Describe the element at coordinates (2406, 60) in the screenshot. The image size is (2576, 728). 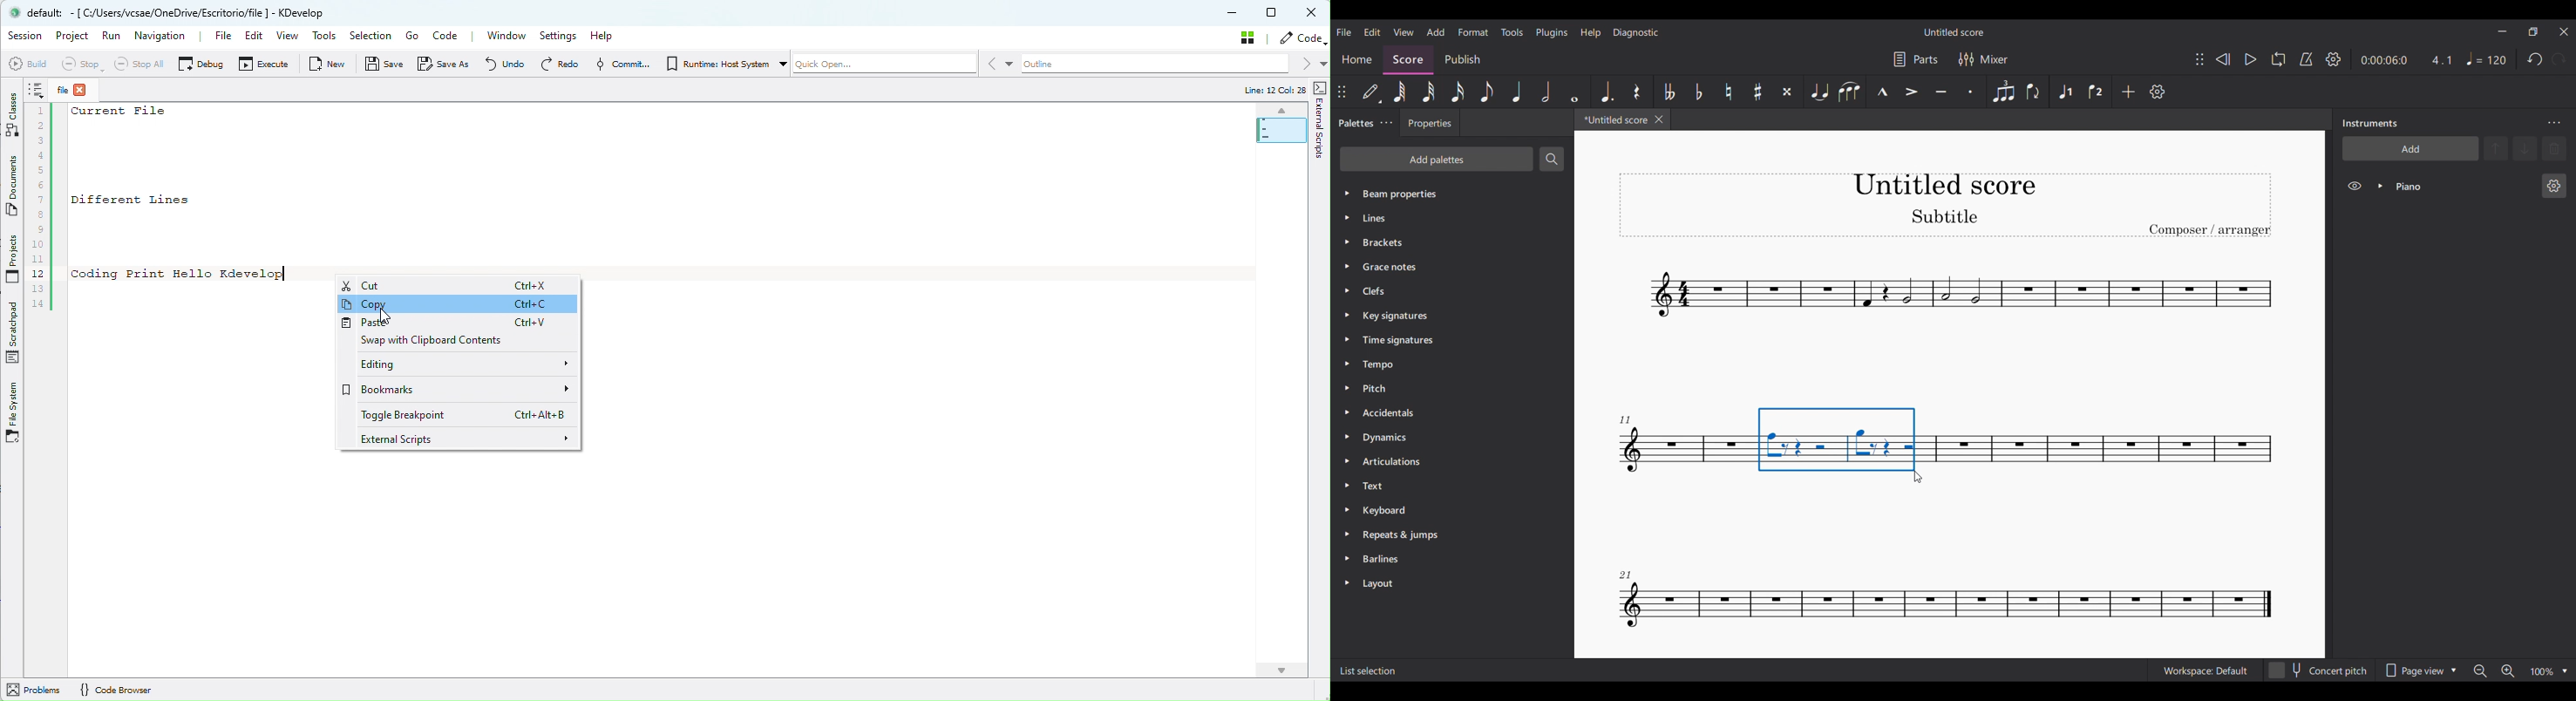
I see `Current duration and ratio` at that location.